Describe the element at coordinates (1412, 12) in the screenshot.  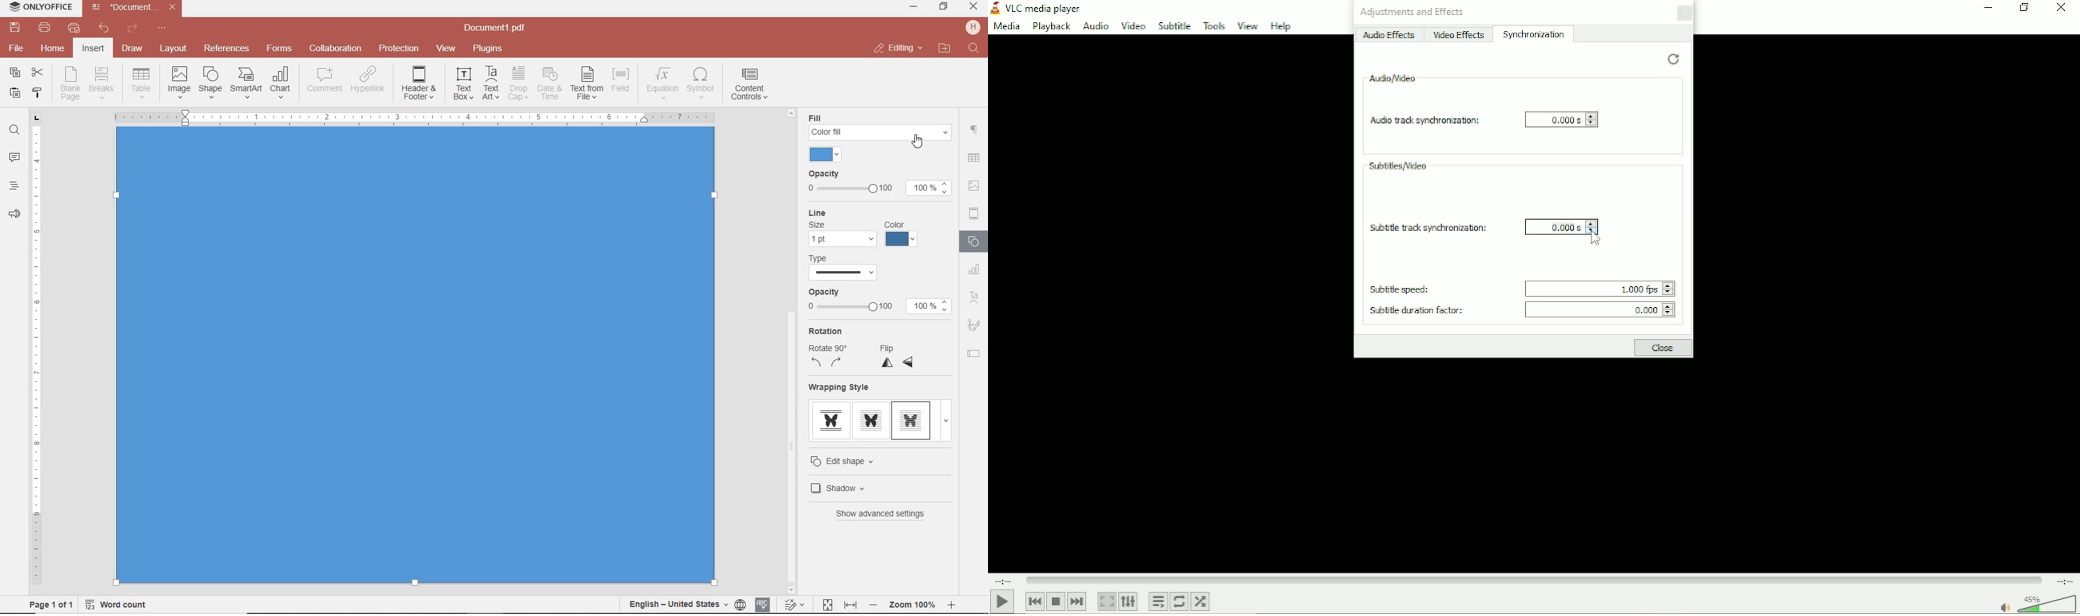
I see `Adjustments and effects` at that location.